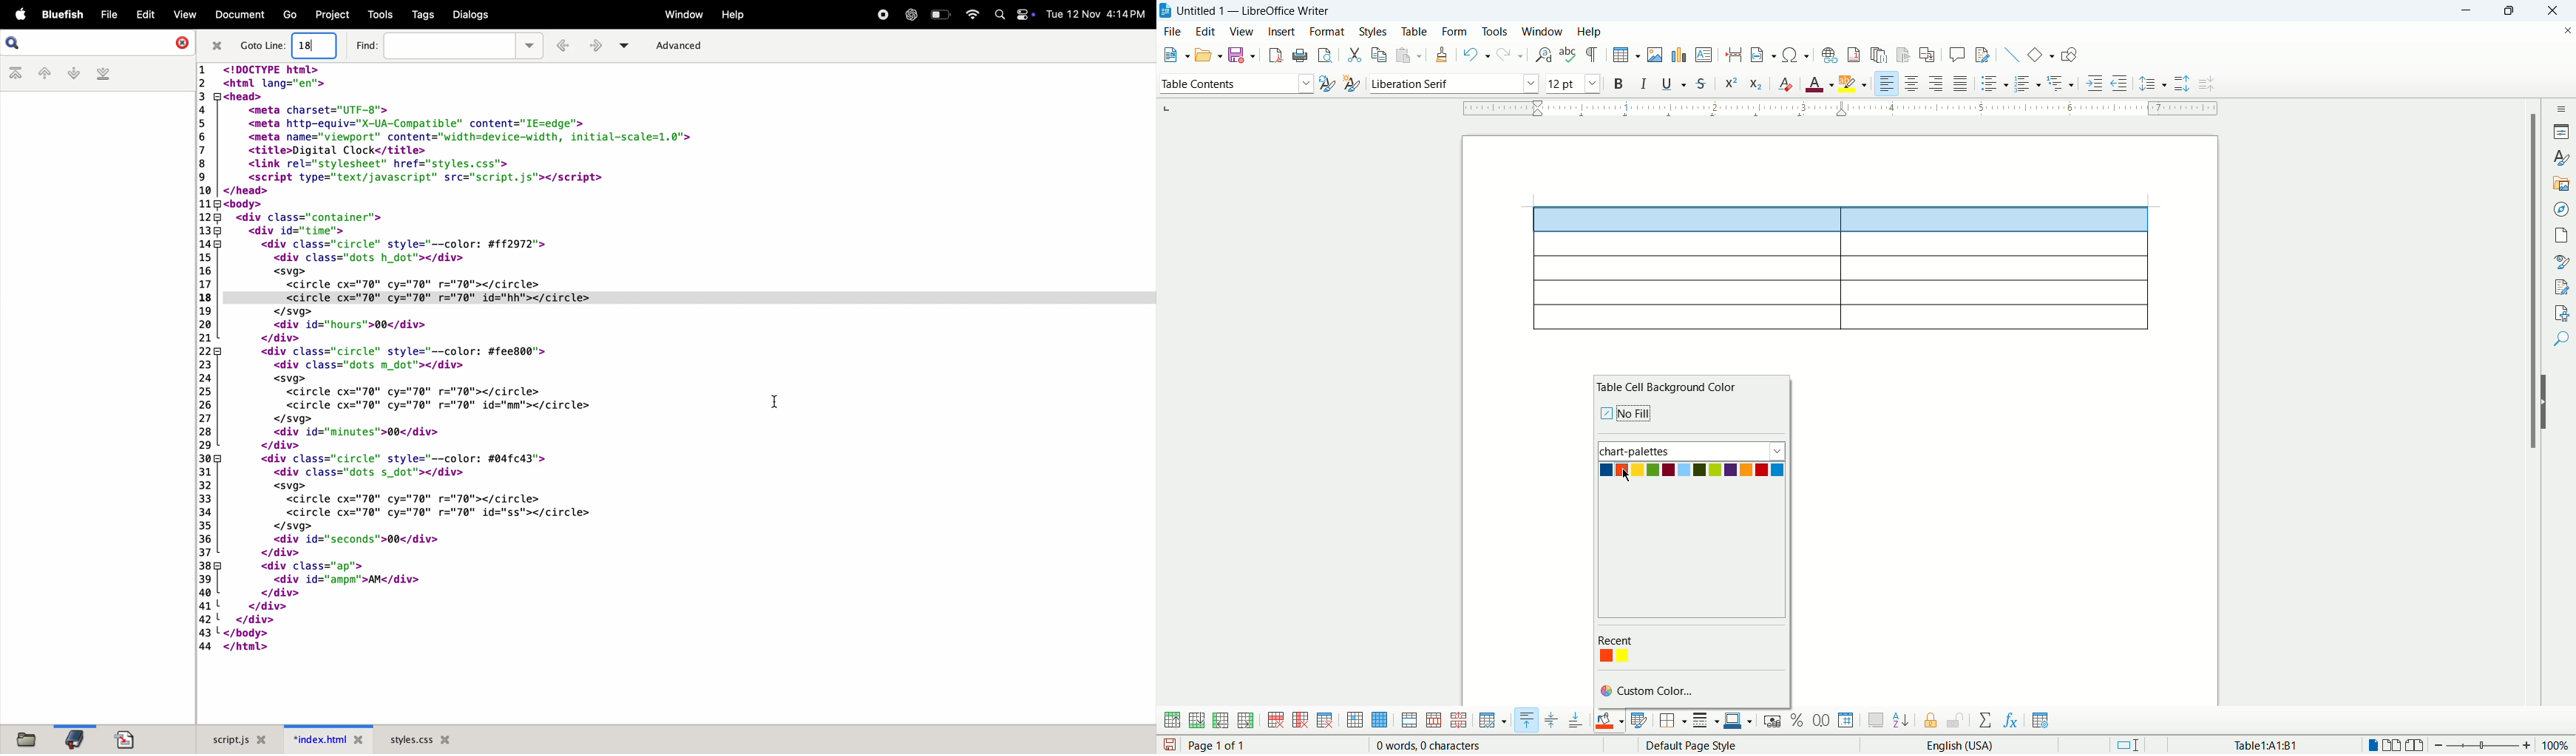 The width and height of the screenshot is (2576, 756). What do you see at coordinates (2560, 157) in the screenshot?
I see `style` at bounding box center [2560, 157].